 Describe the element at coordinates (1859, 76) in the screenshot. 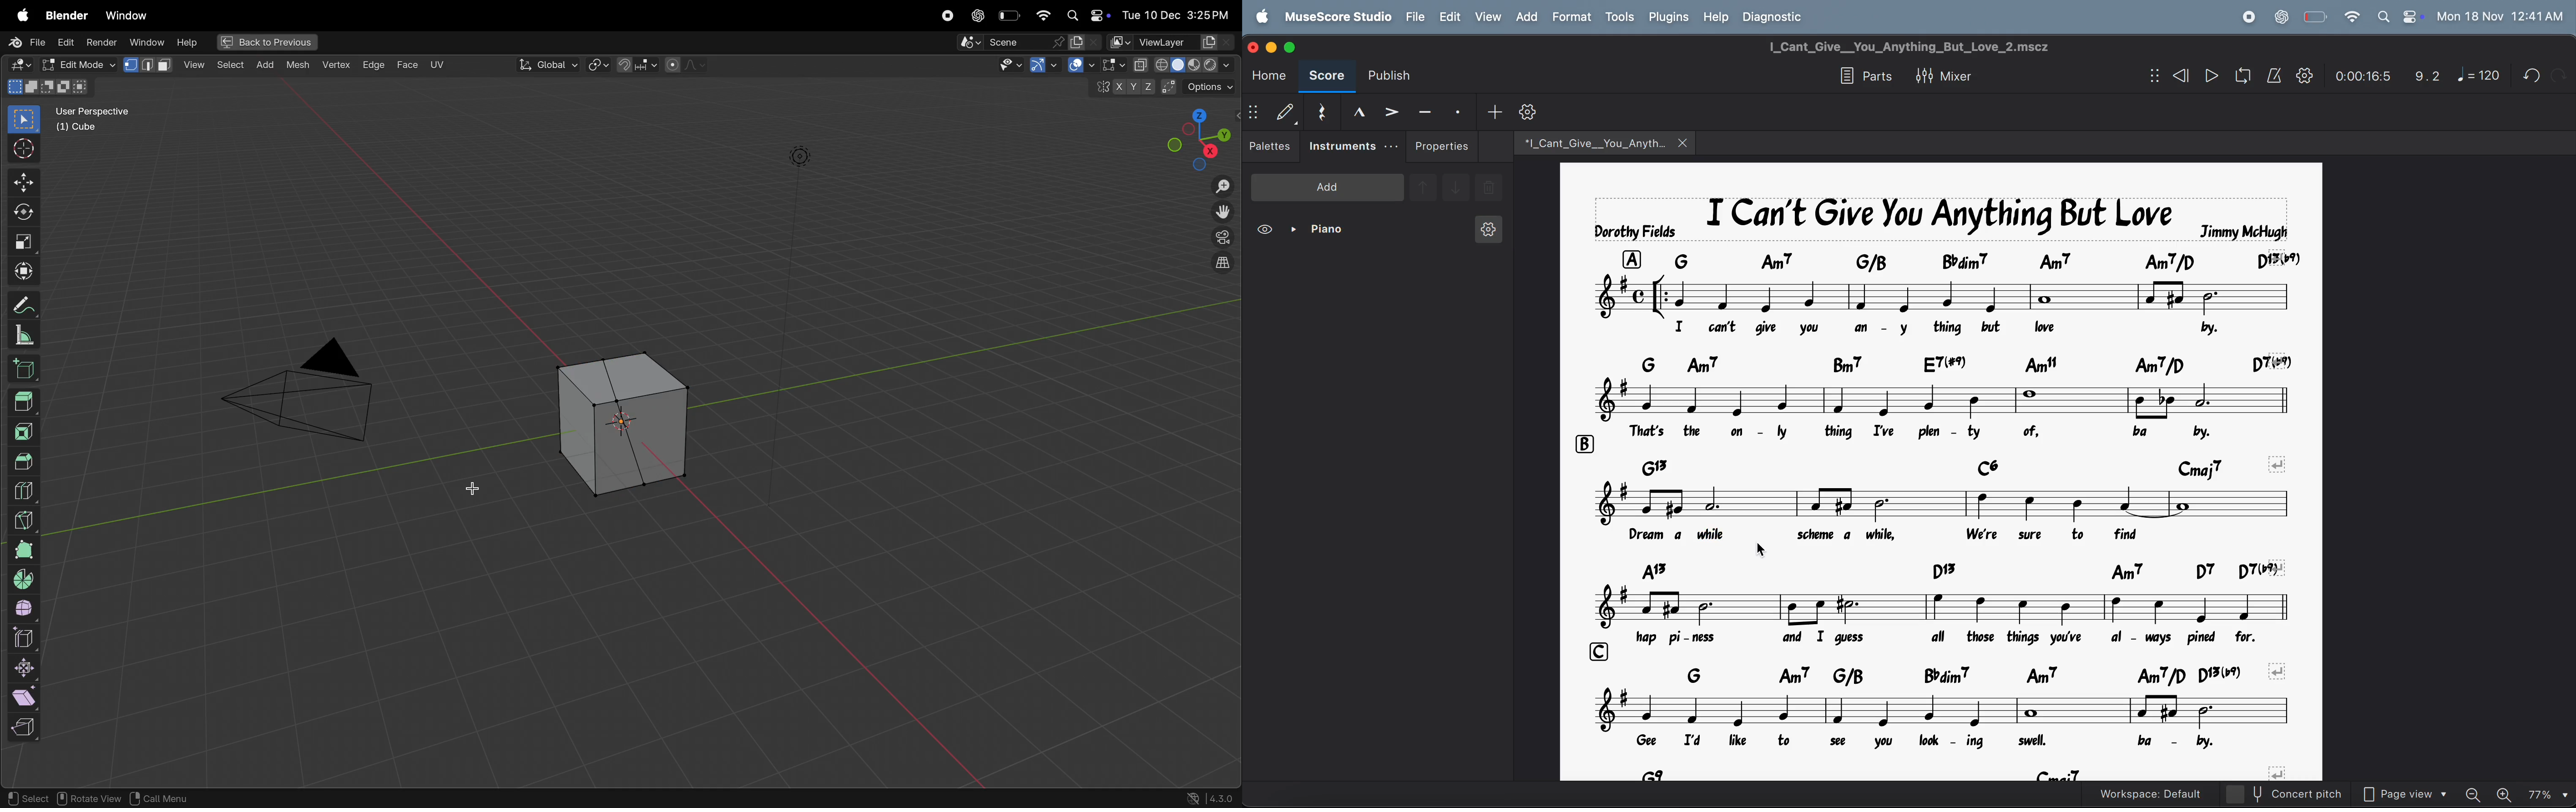

I see `parts` at that location.